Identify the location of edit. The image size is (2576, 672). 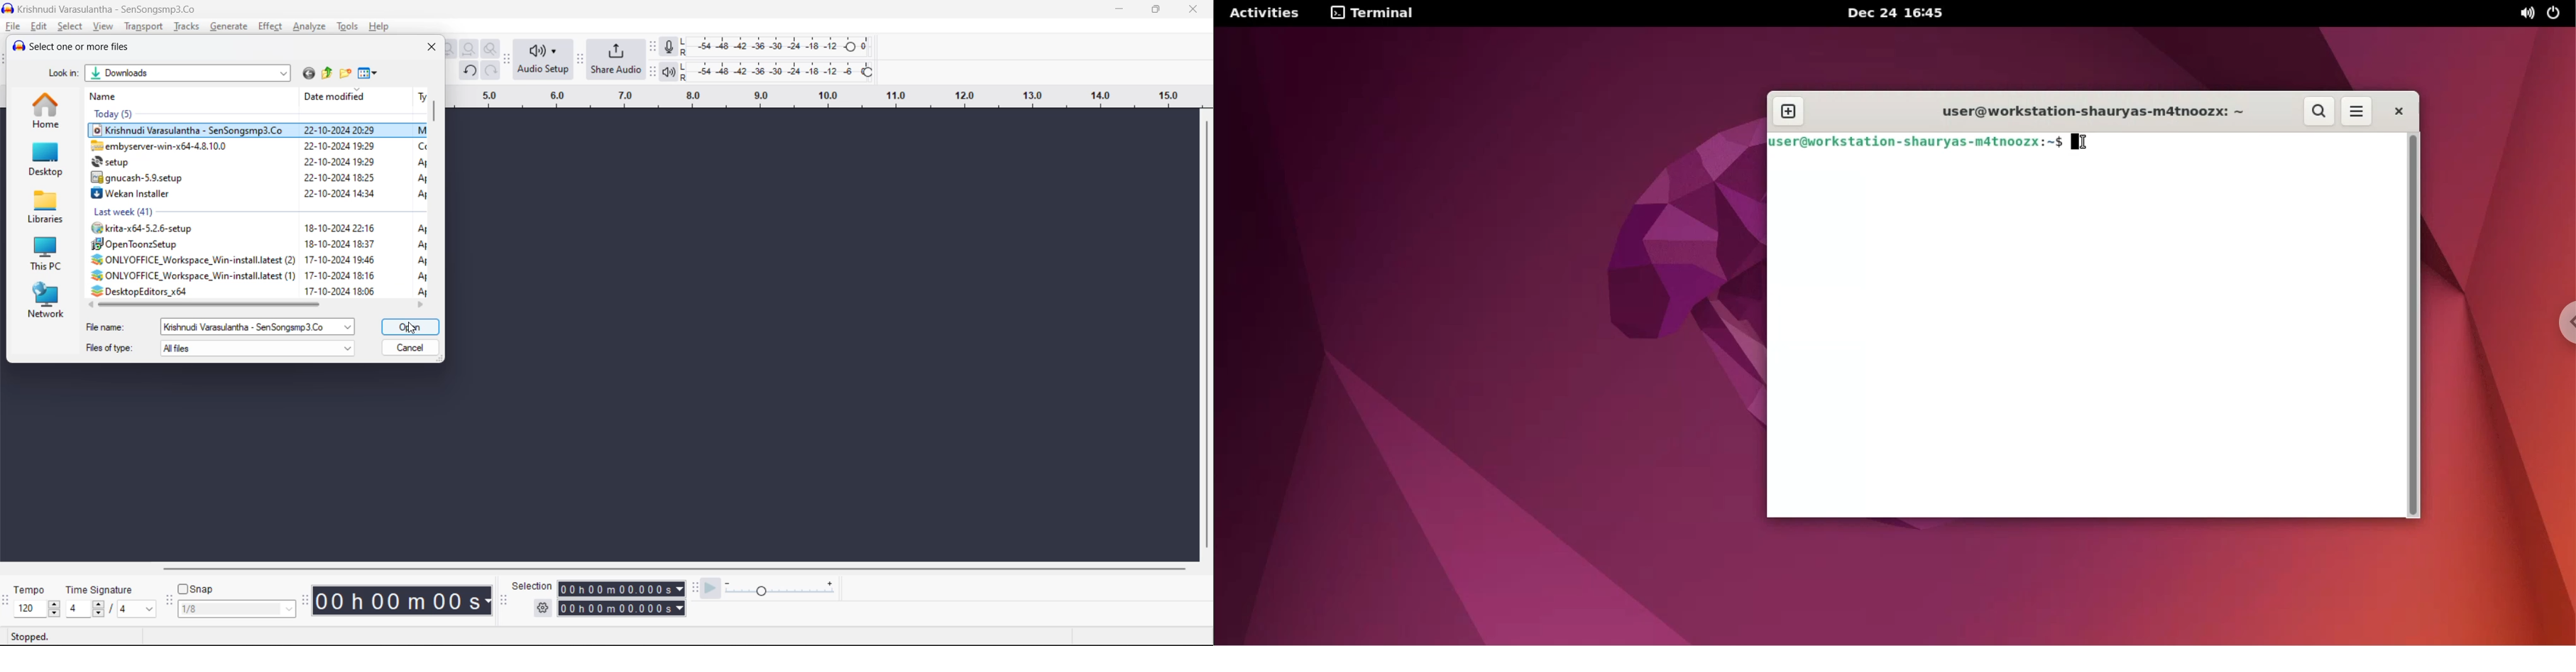
(39, 27).